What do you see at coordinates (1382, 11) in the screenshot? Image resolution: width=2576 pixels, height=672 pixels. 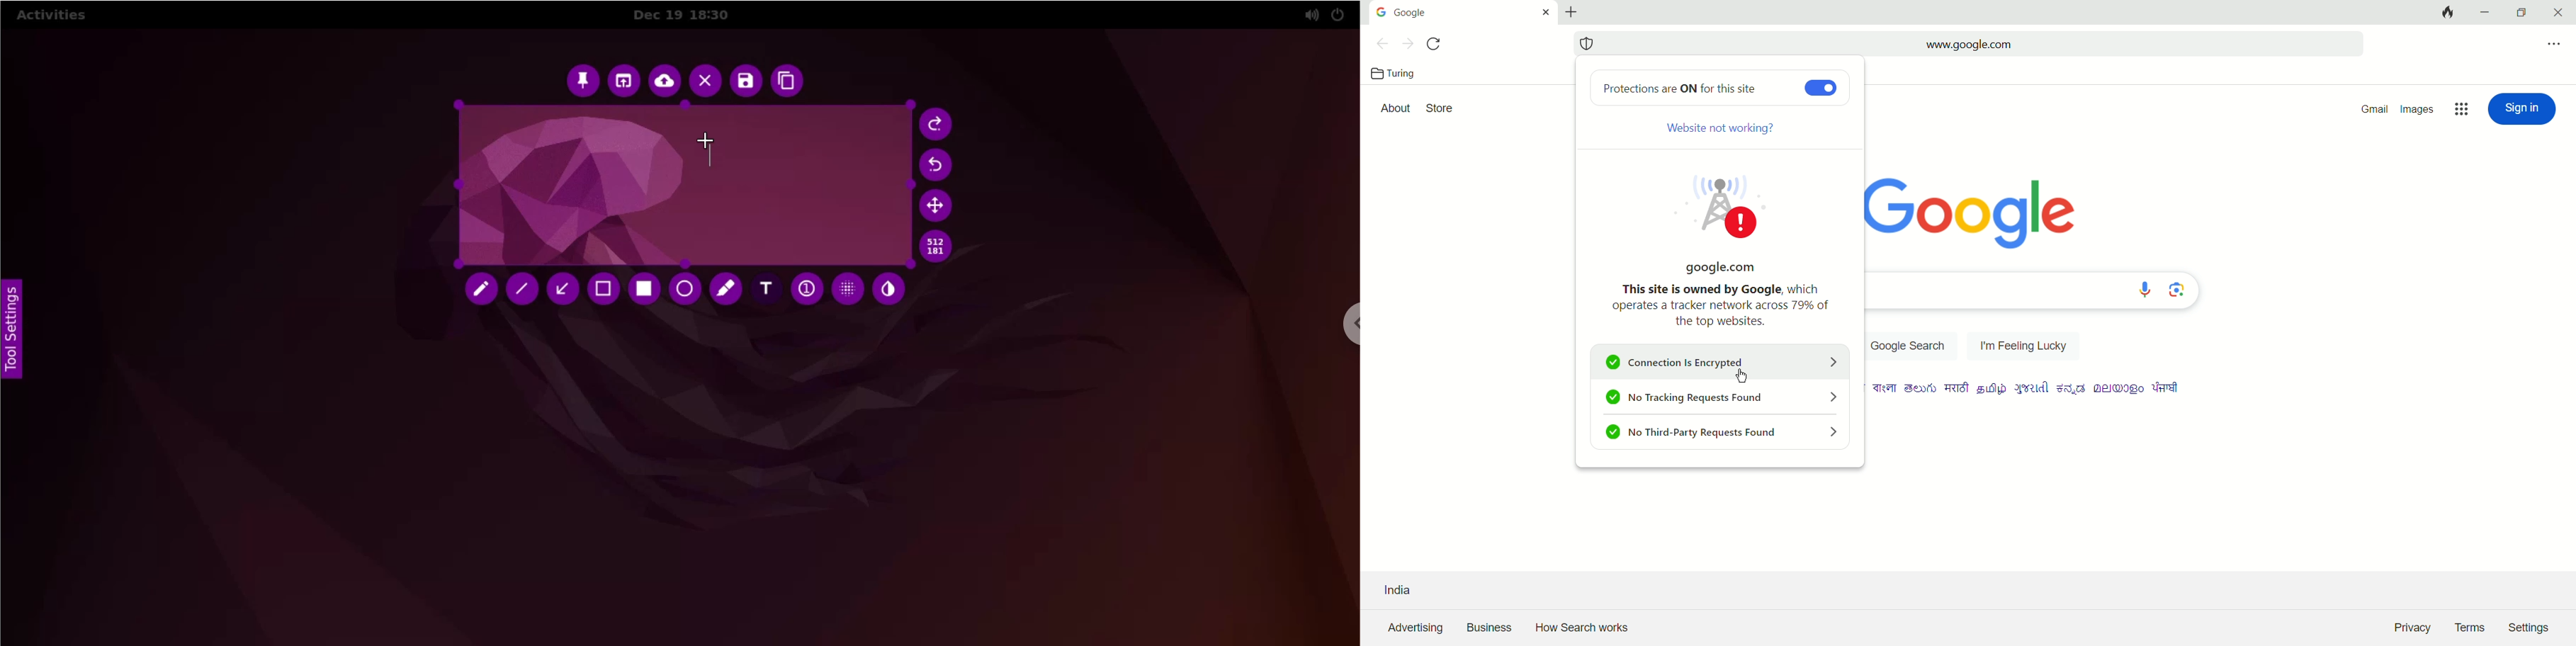 I see `Google icon` at bounding box center [1382, 11].